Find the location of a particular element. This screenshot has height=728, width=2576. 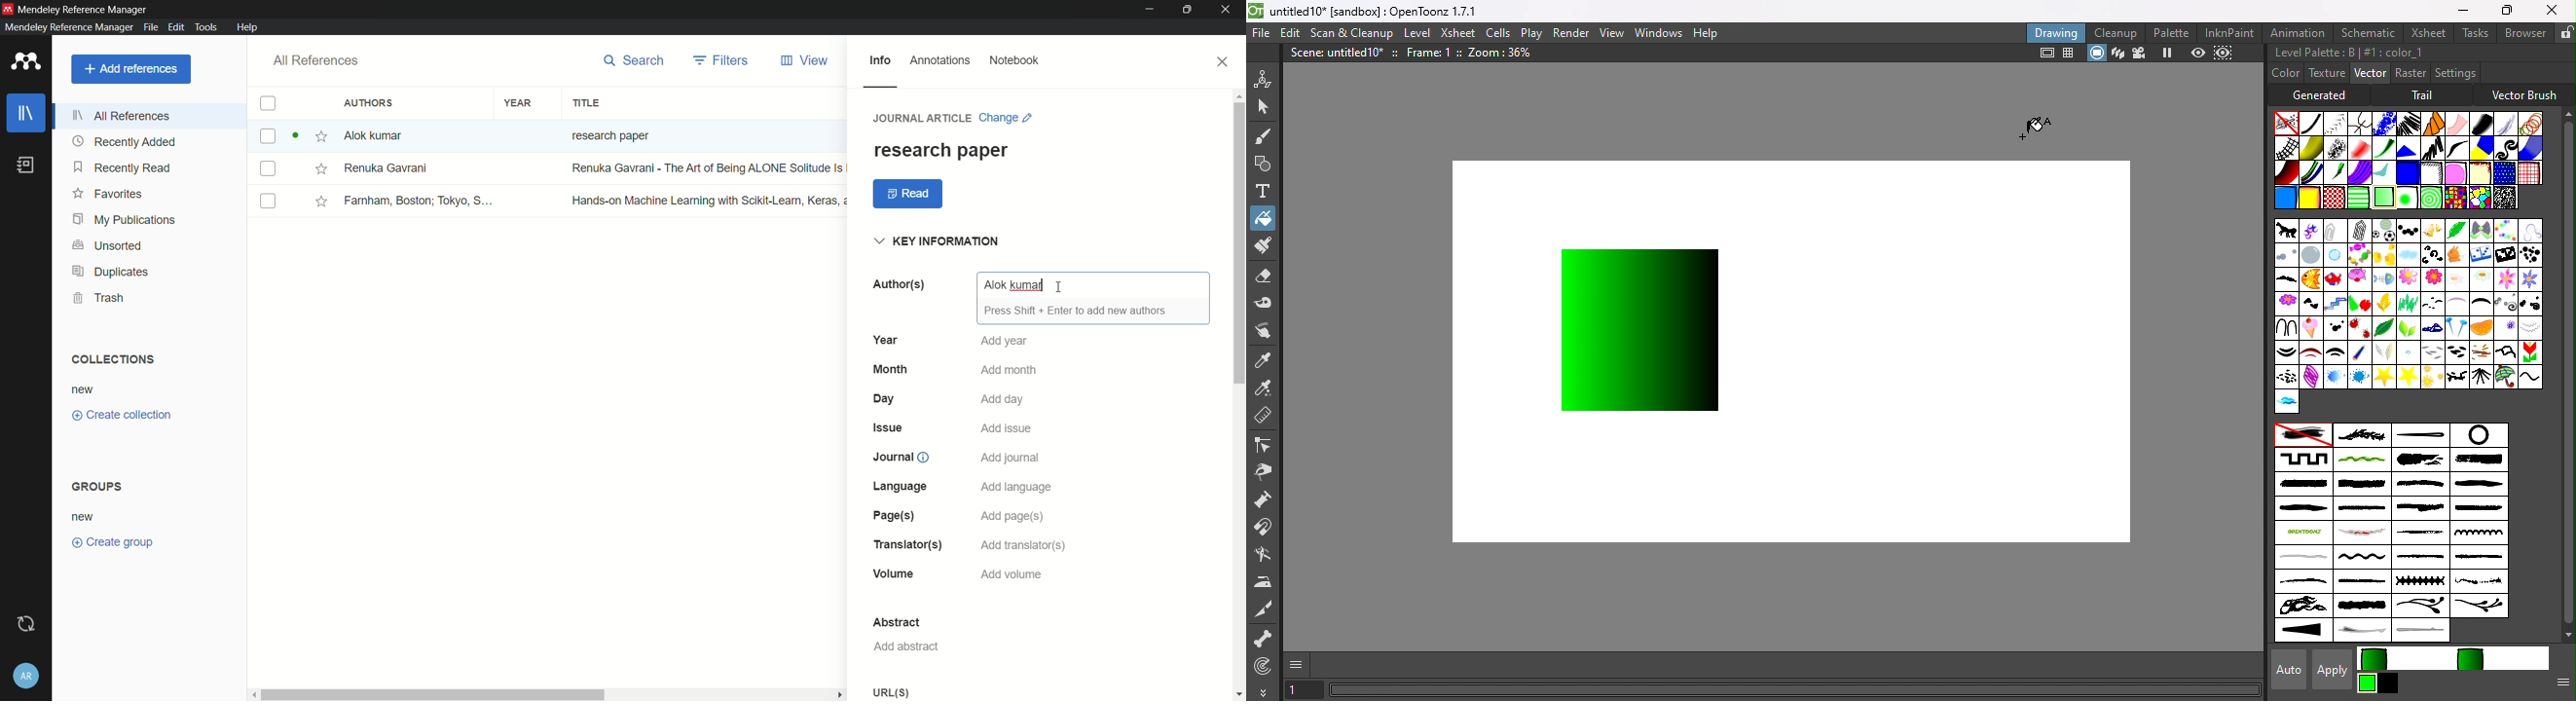

Trail is located at coordinates (2425, 95).